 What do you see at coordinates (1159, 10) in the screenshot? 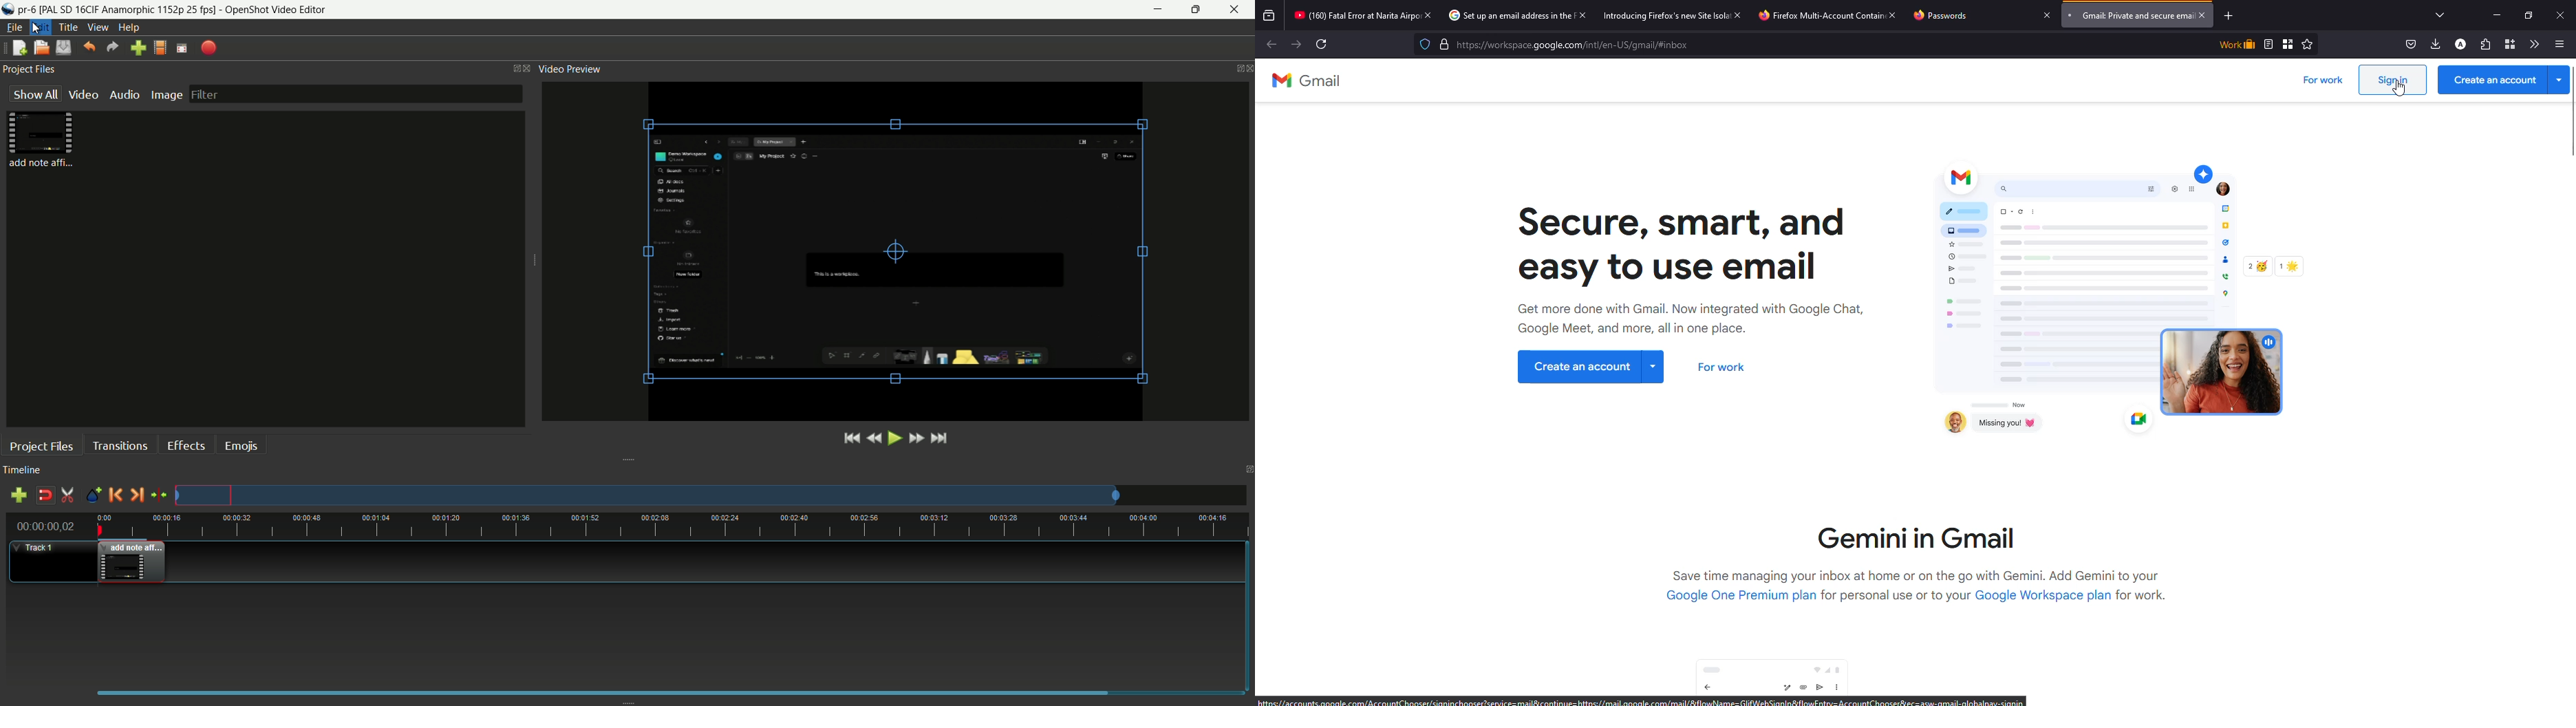
I see `minimize` at bounding box center [1159, 10].